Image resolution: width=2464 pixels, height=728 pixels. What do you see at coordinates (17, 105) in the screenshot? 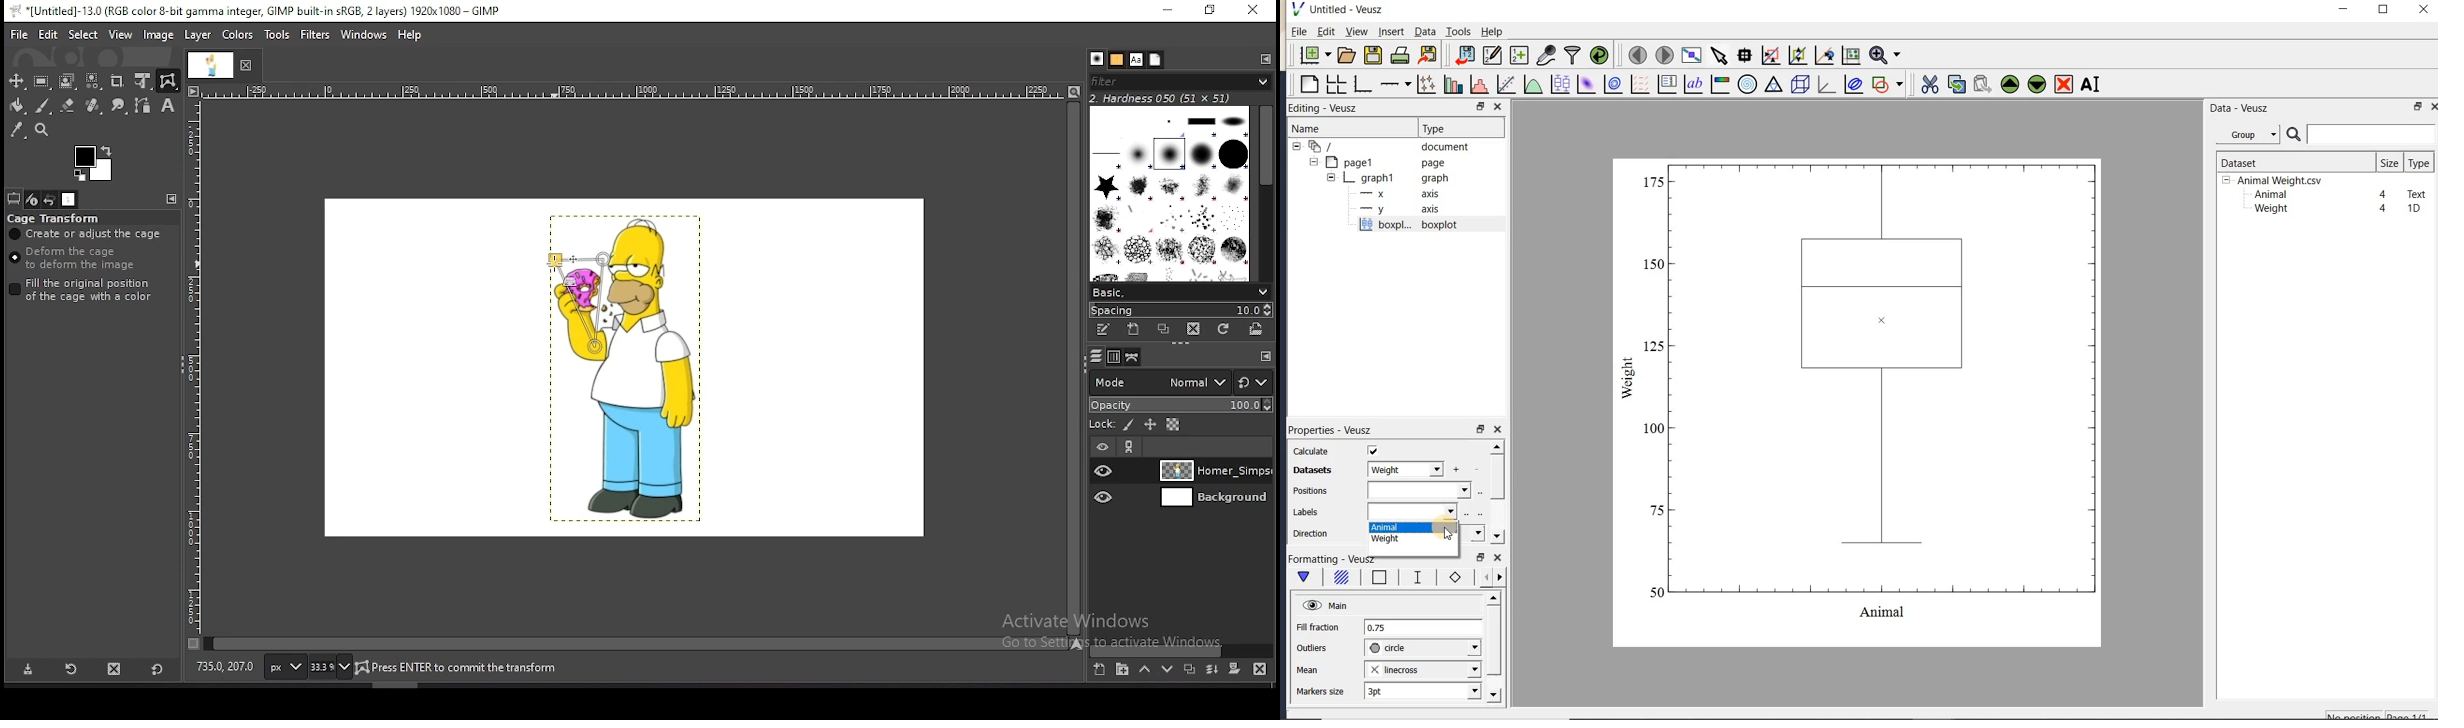
I see `paint bucket tool` at bounding box center [17, 105].